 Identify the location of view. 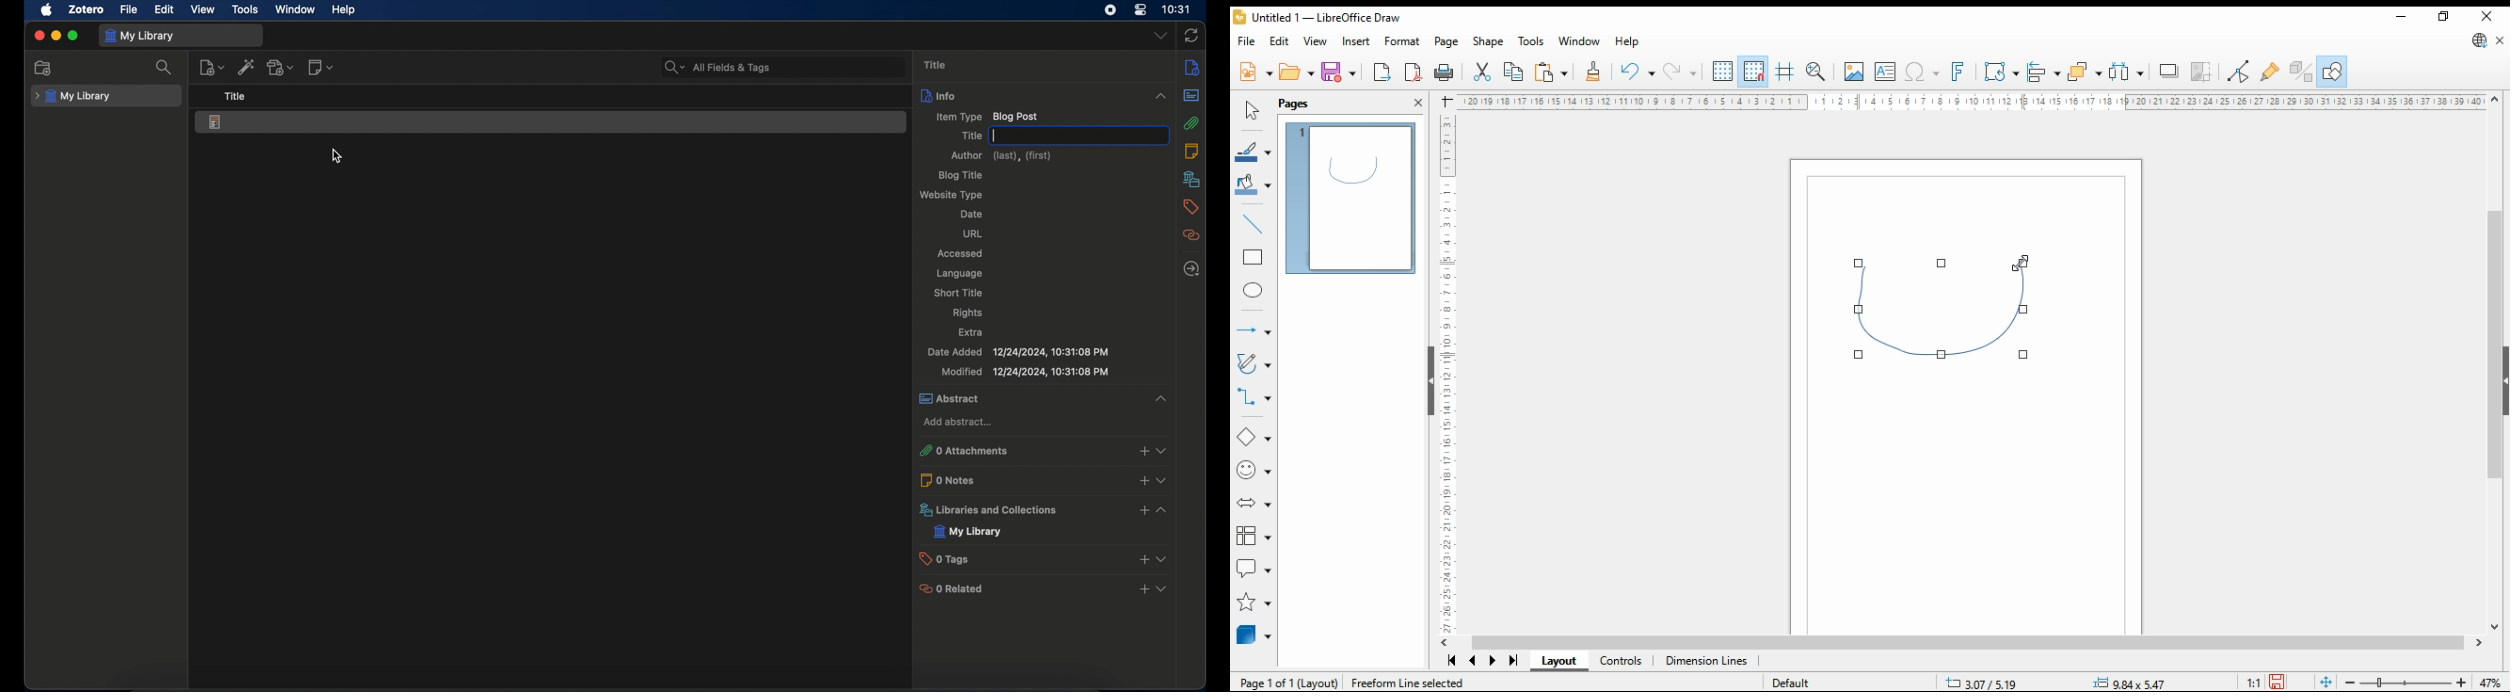
(1314, 40).